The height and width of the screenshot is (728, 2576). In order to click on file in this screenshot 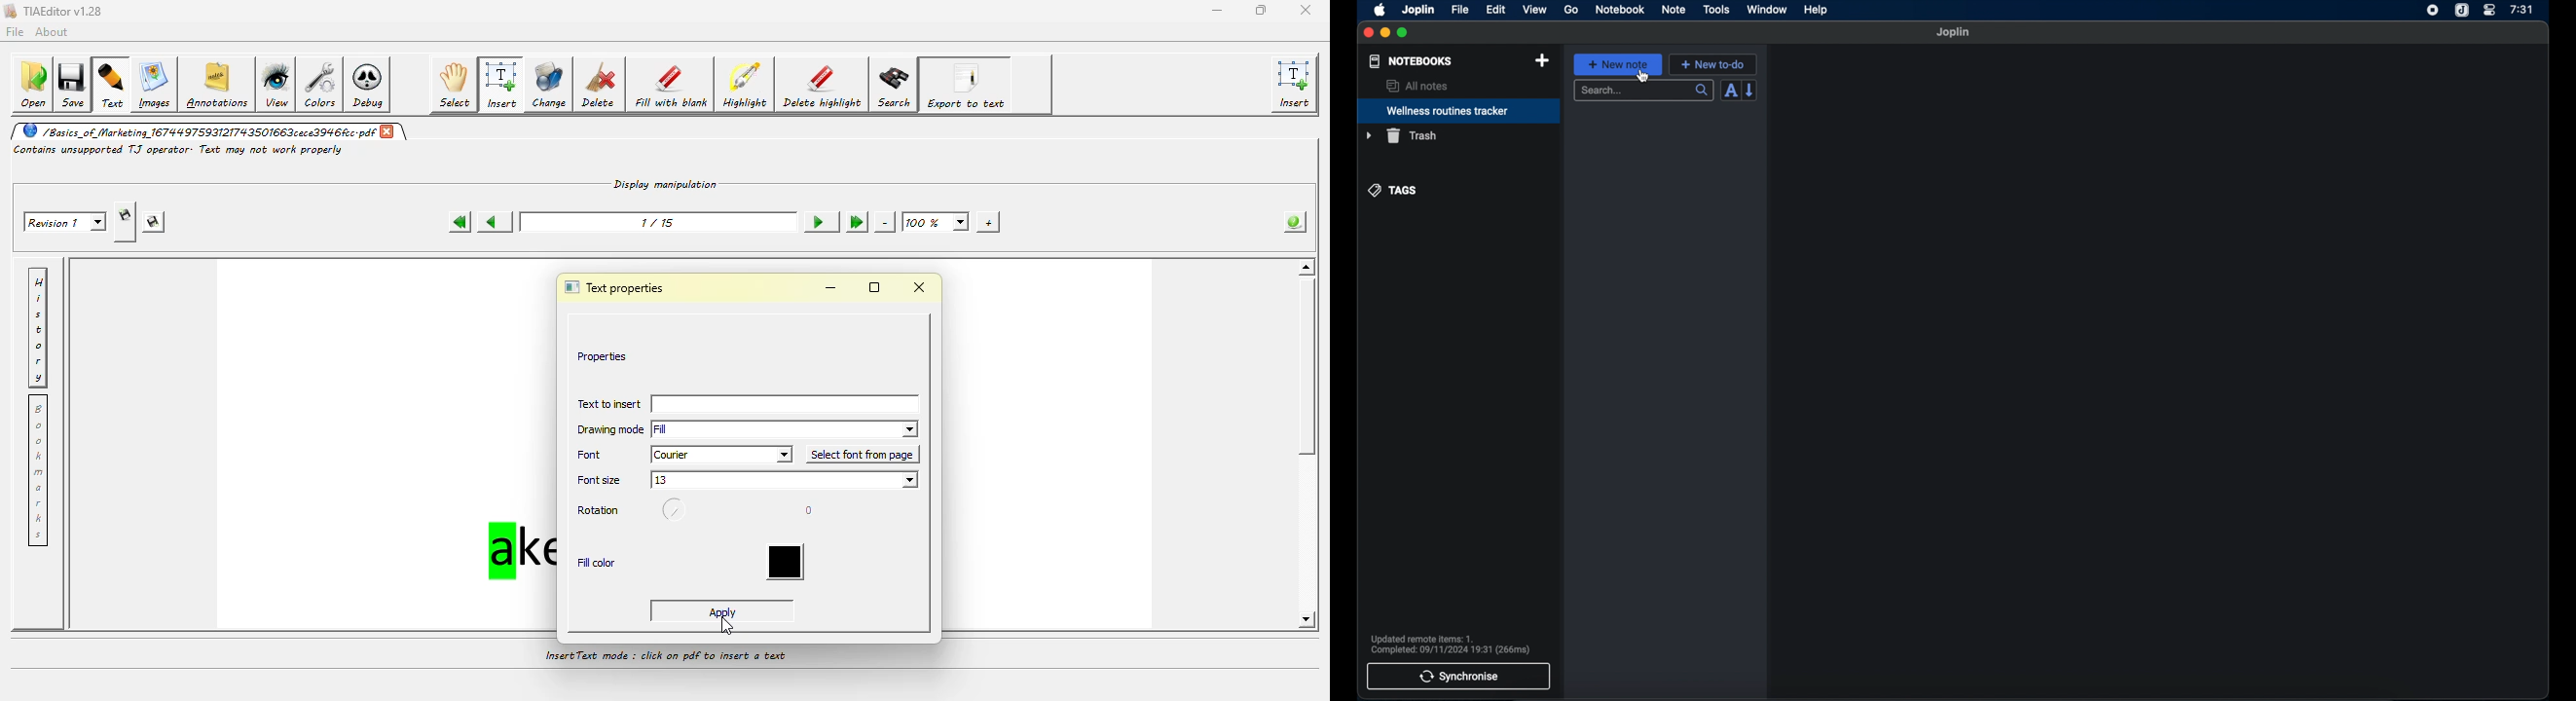, I will do `click(1460, 9)`.